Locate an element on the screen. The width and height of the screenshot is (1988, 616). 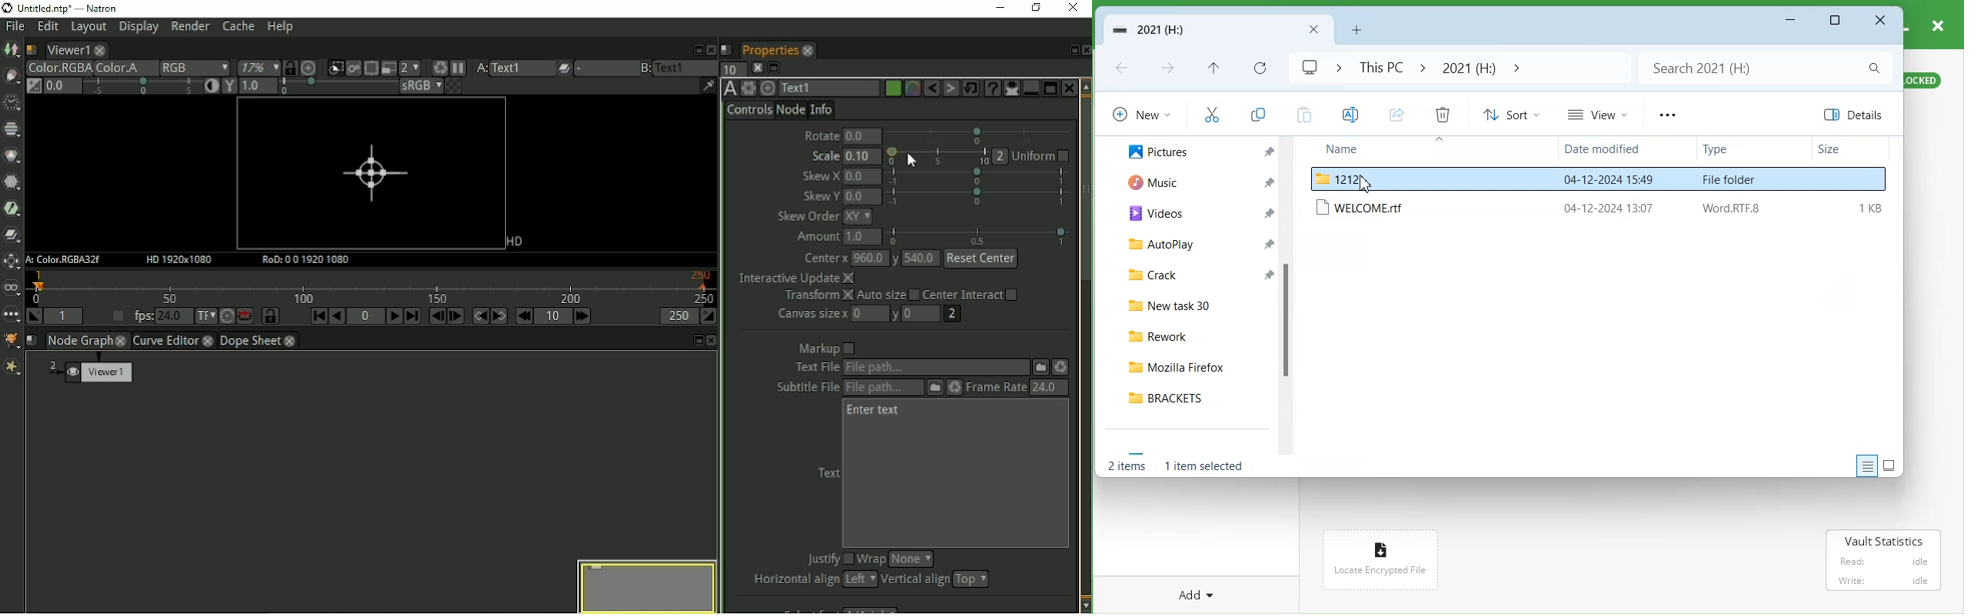
Logo is located at coordinates (1309, 68).